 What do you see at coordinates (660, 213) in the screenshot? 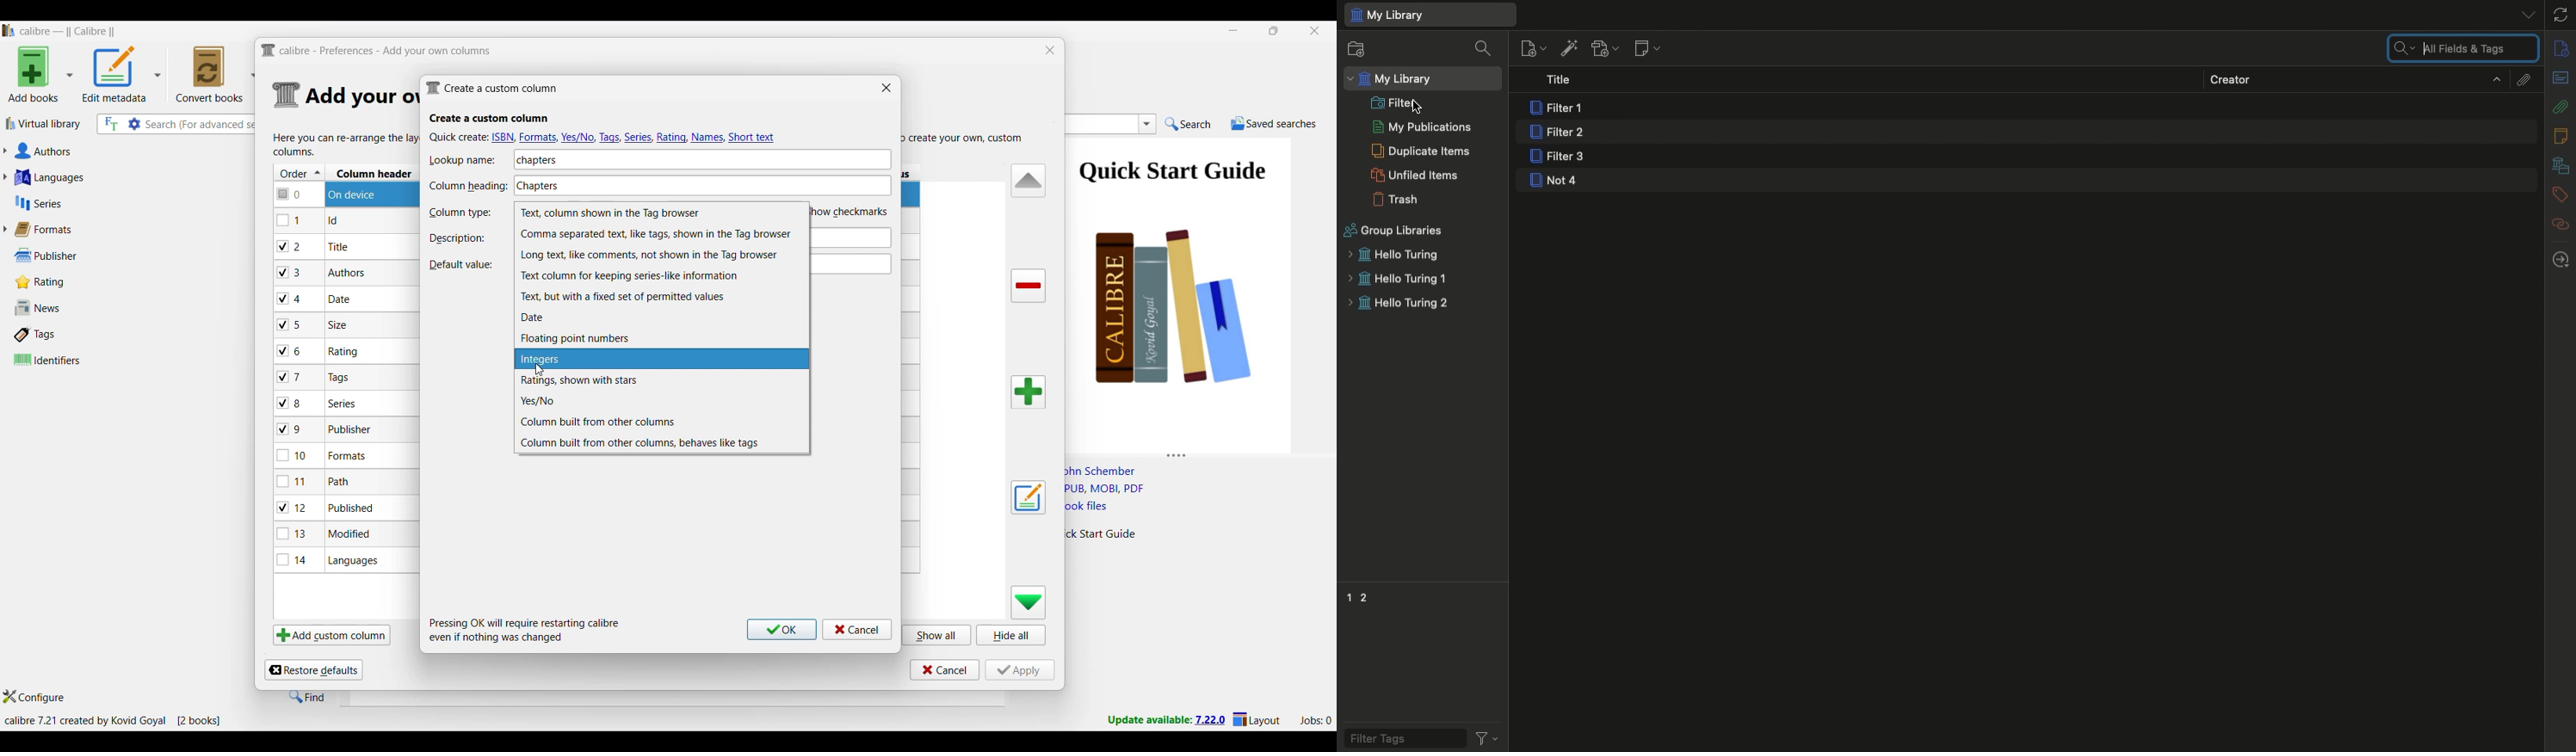
I see `Text, column shown in the Tag browser` at bounding box center [660, 213].